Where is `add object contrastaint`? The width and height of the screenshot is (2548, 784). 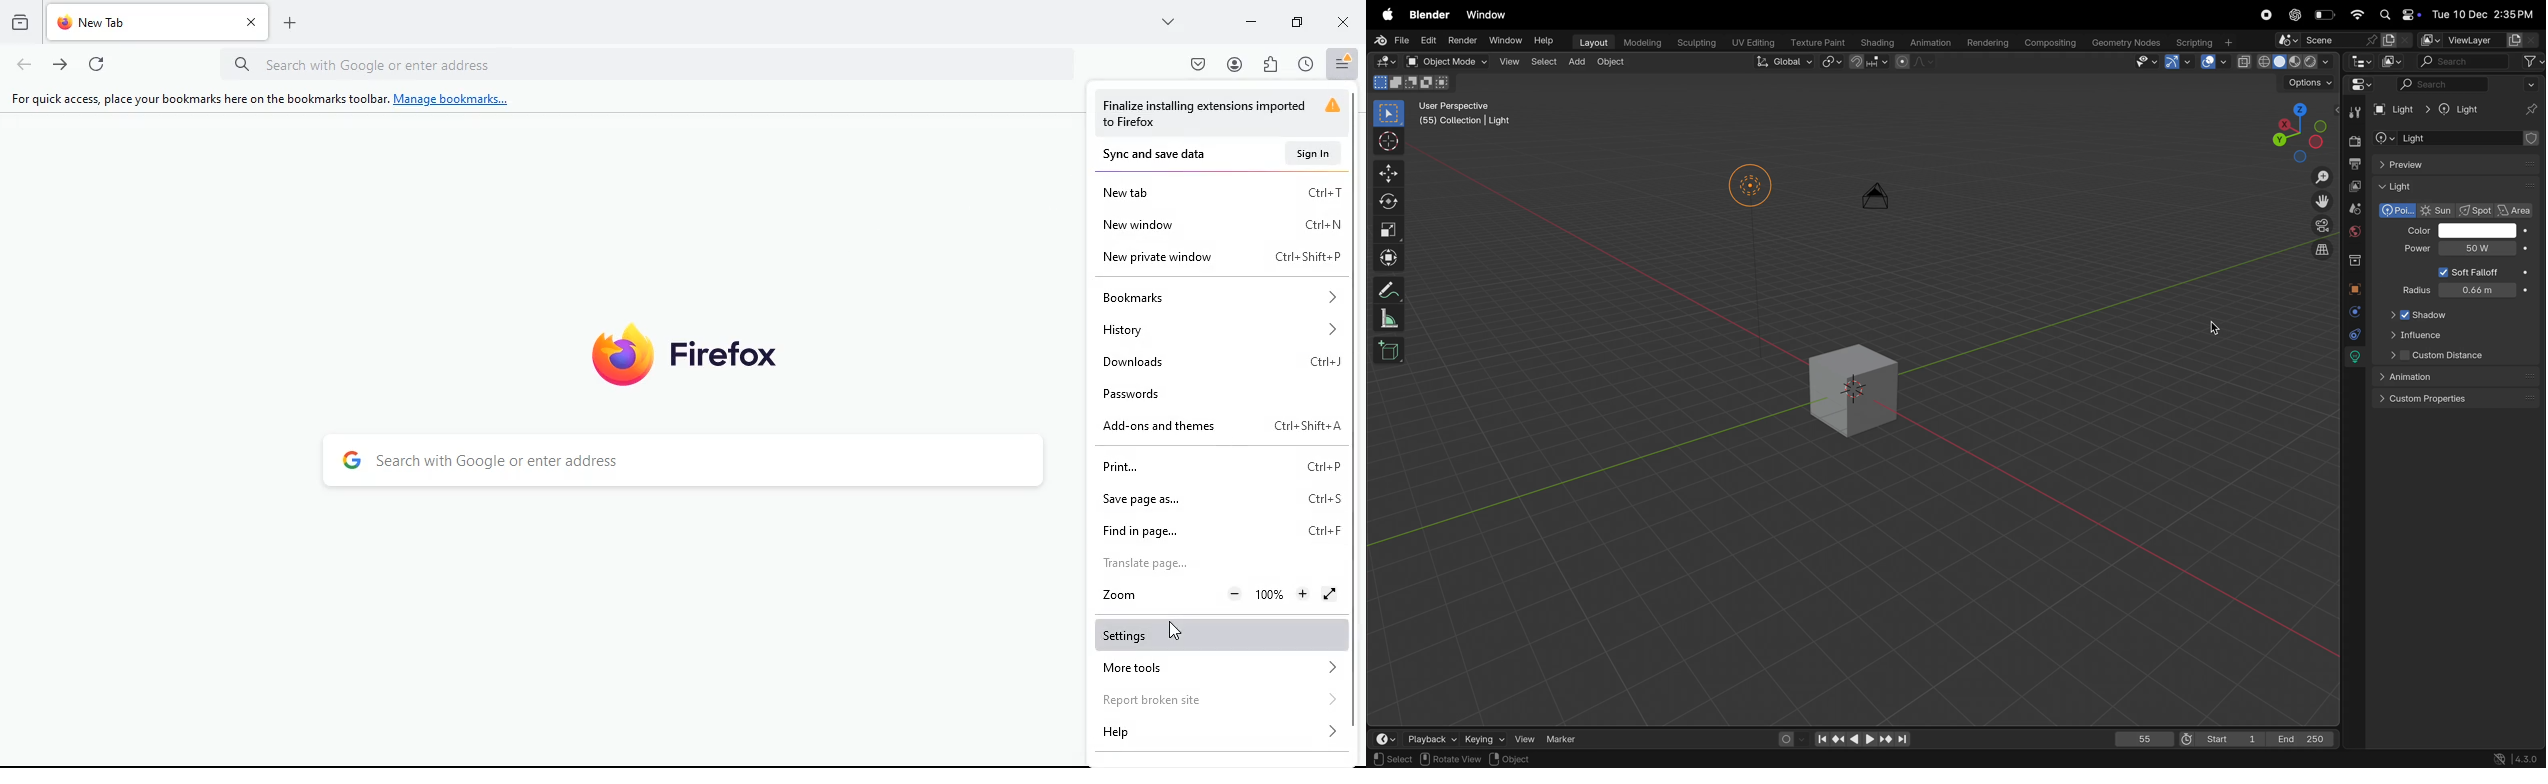 add object contrastaint is located at coordinates (2456, 138).